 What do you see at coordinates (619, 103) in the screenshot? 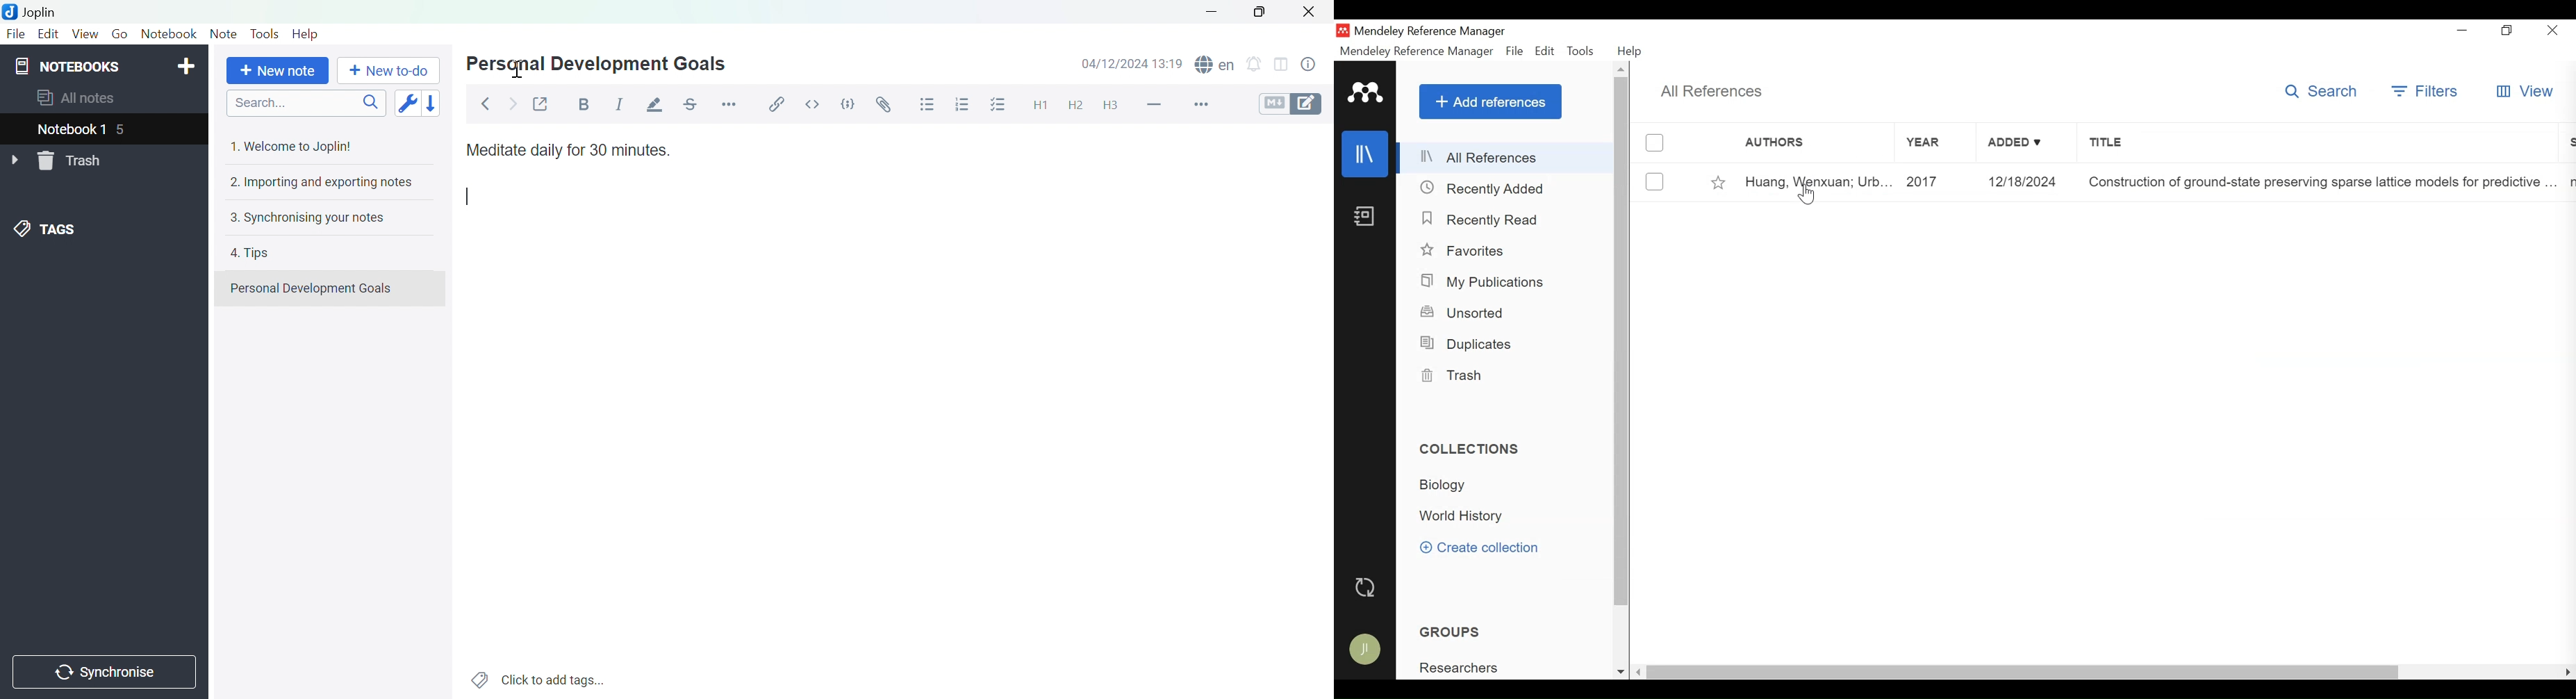
I see `Italic` at bounding box center [619, 103].